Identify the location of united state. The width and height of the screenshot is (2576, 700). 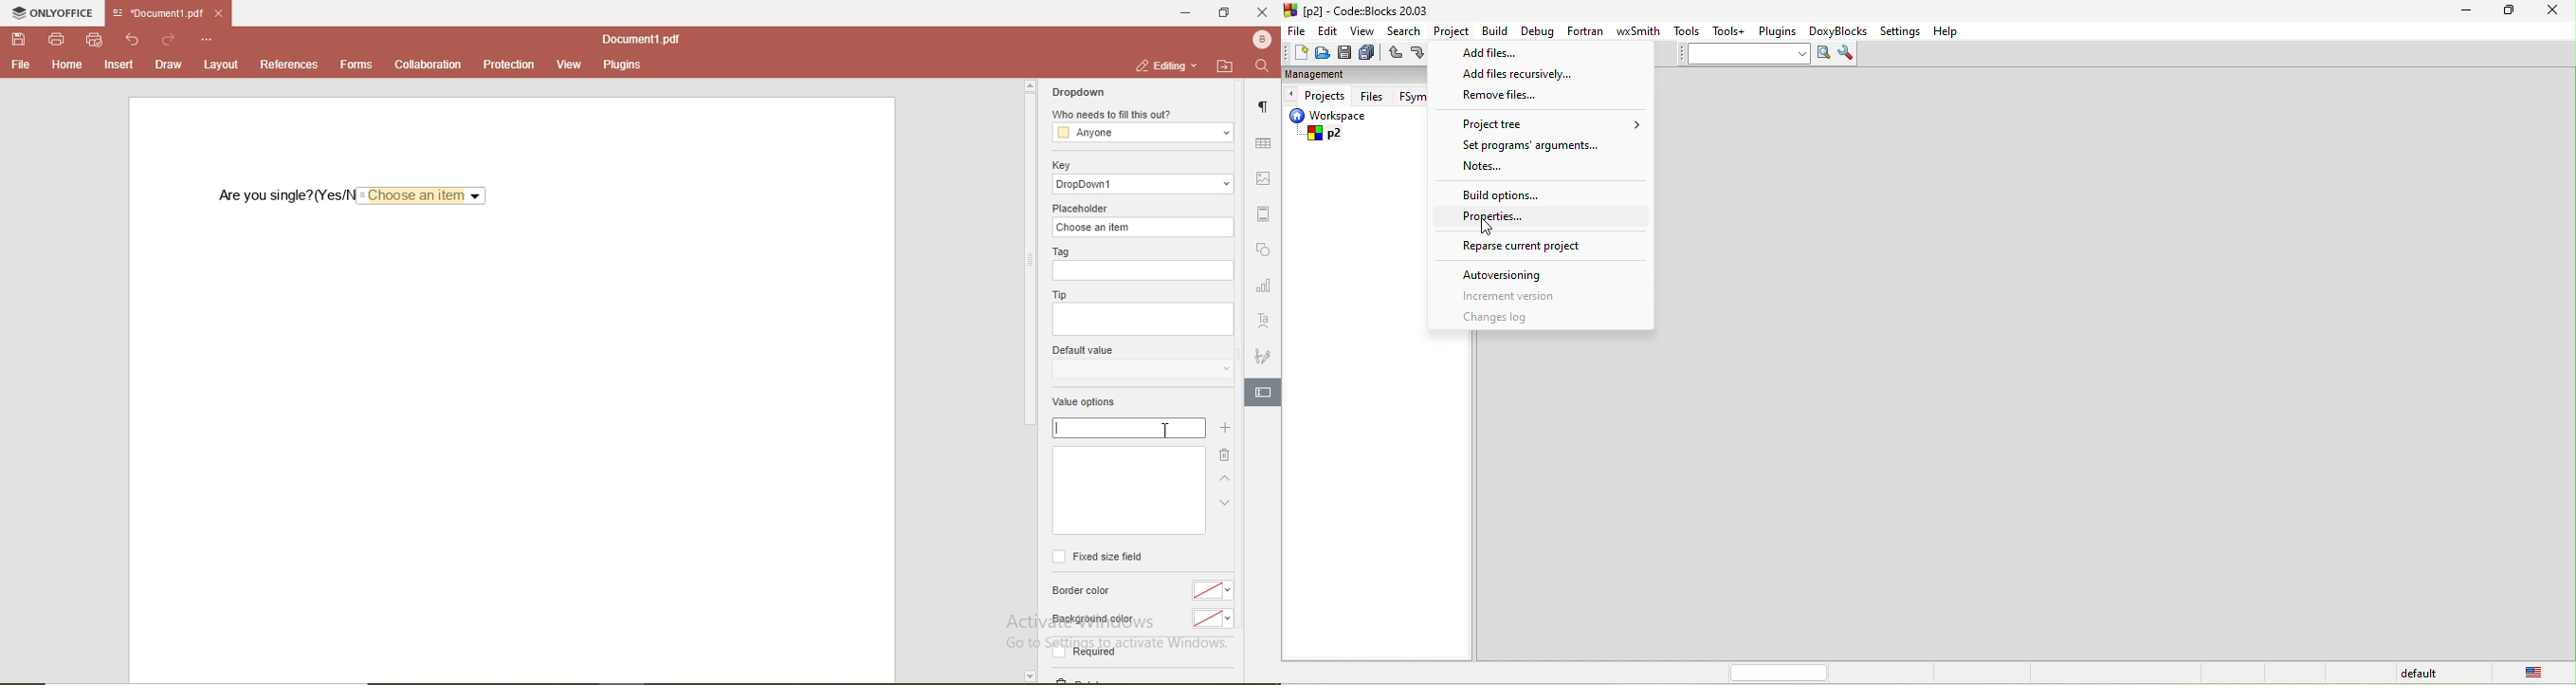
(2541, 674).